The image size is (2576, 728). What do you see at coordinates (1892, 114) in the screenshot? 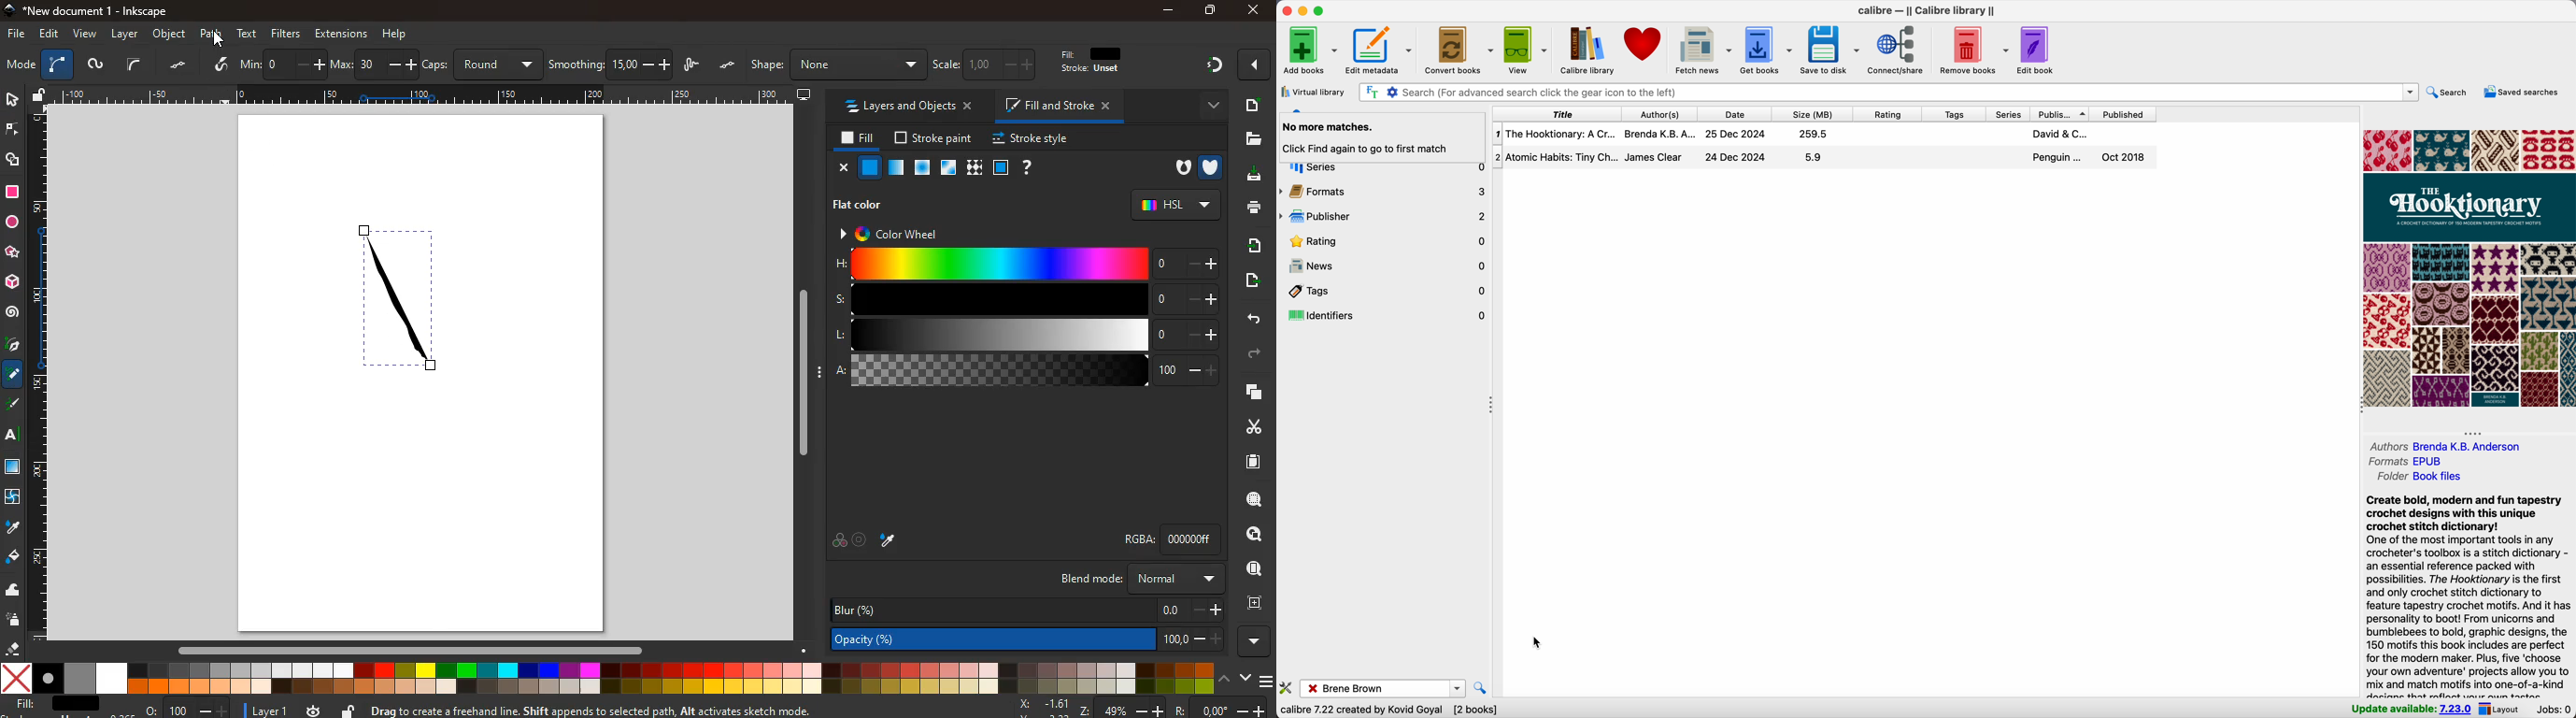
I see `rating` at bounding box center [1892, 114].